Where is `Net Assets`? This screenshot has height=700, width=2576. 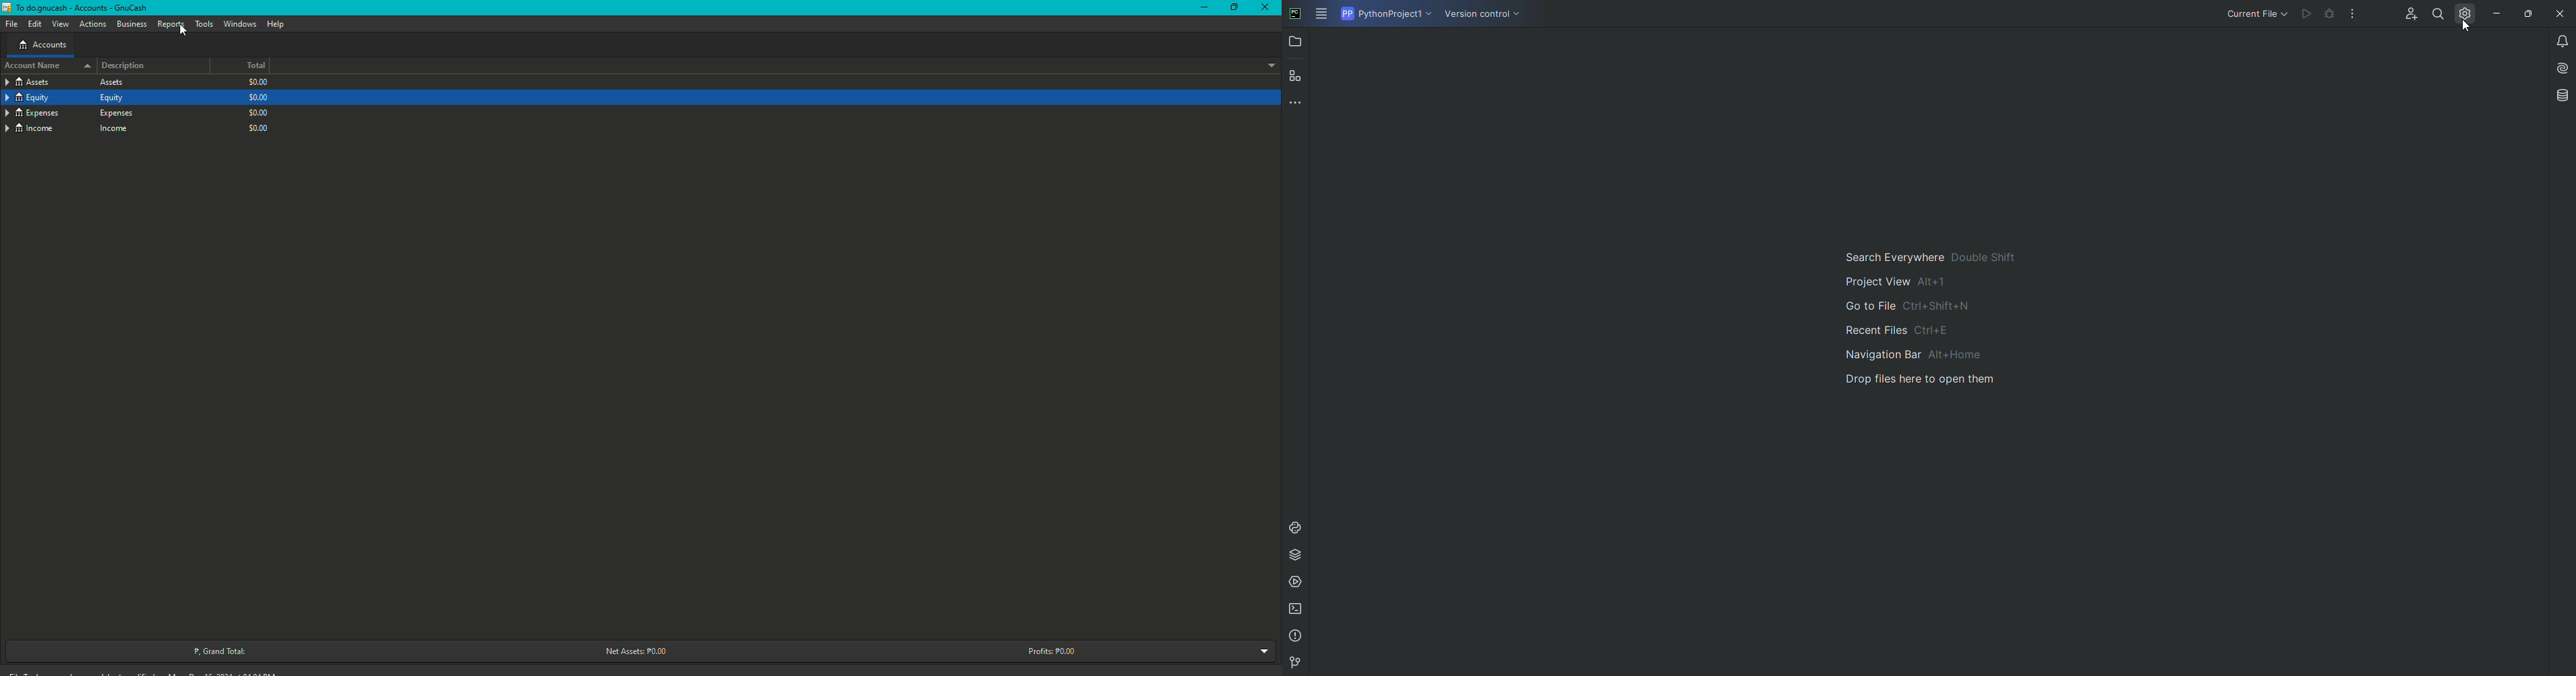
Net Assets is located at coordinates (638, 651).